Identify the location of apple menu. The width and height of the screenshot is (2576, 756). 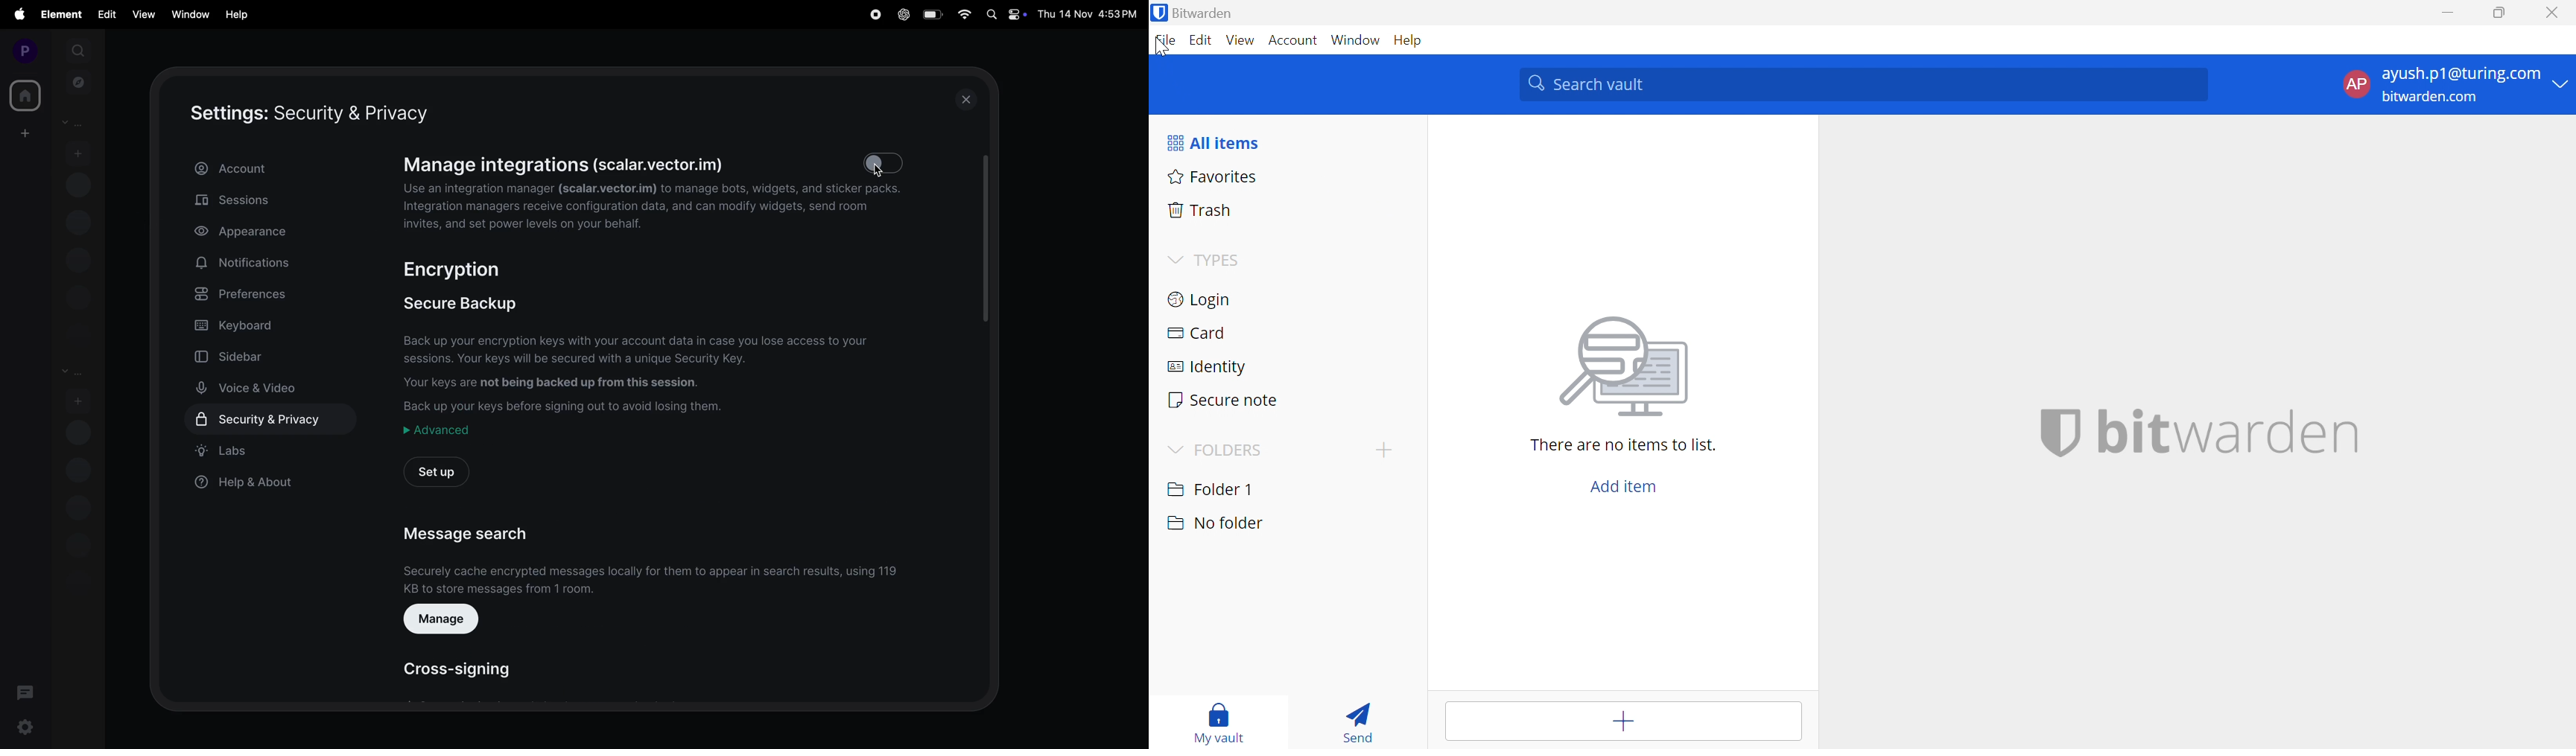
(17, 14).